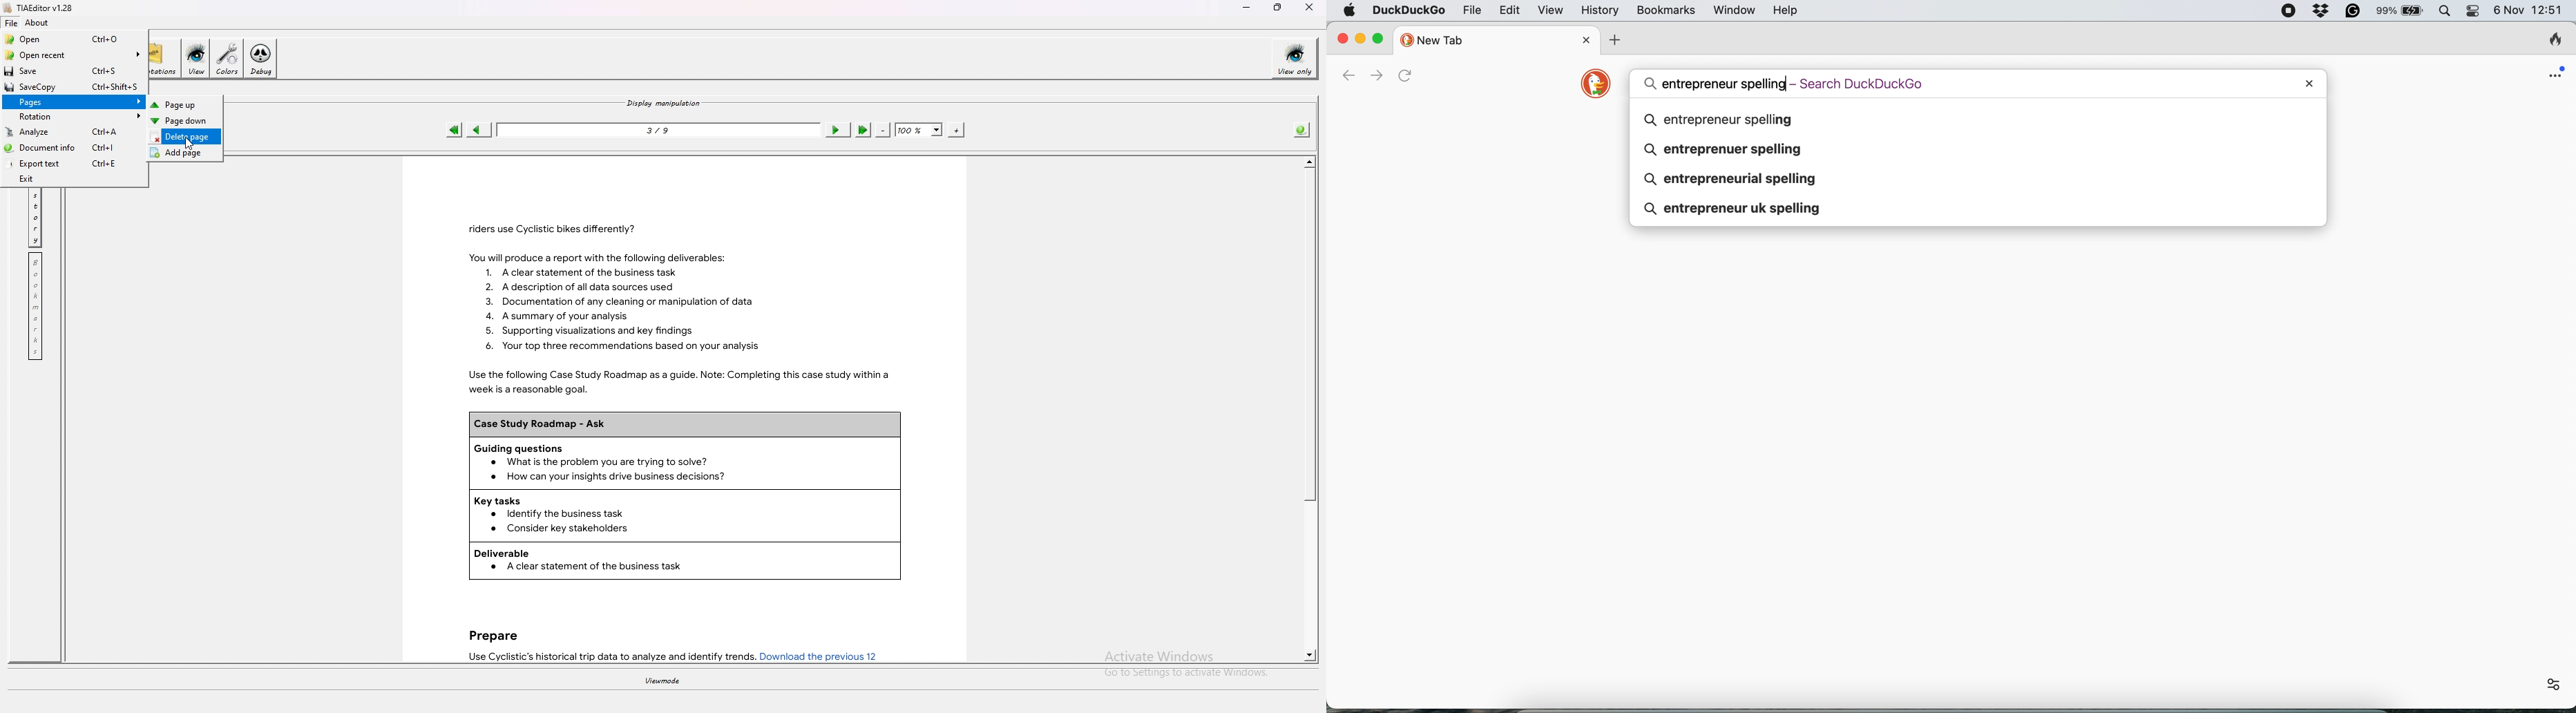  Describe the element at coordinates (1599, 10) in the screenshot. I see `history` at that location.